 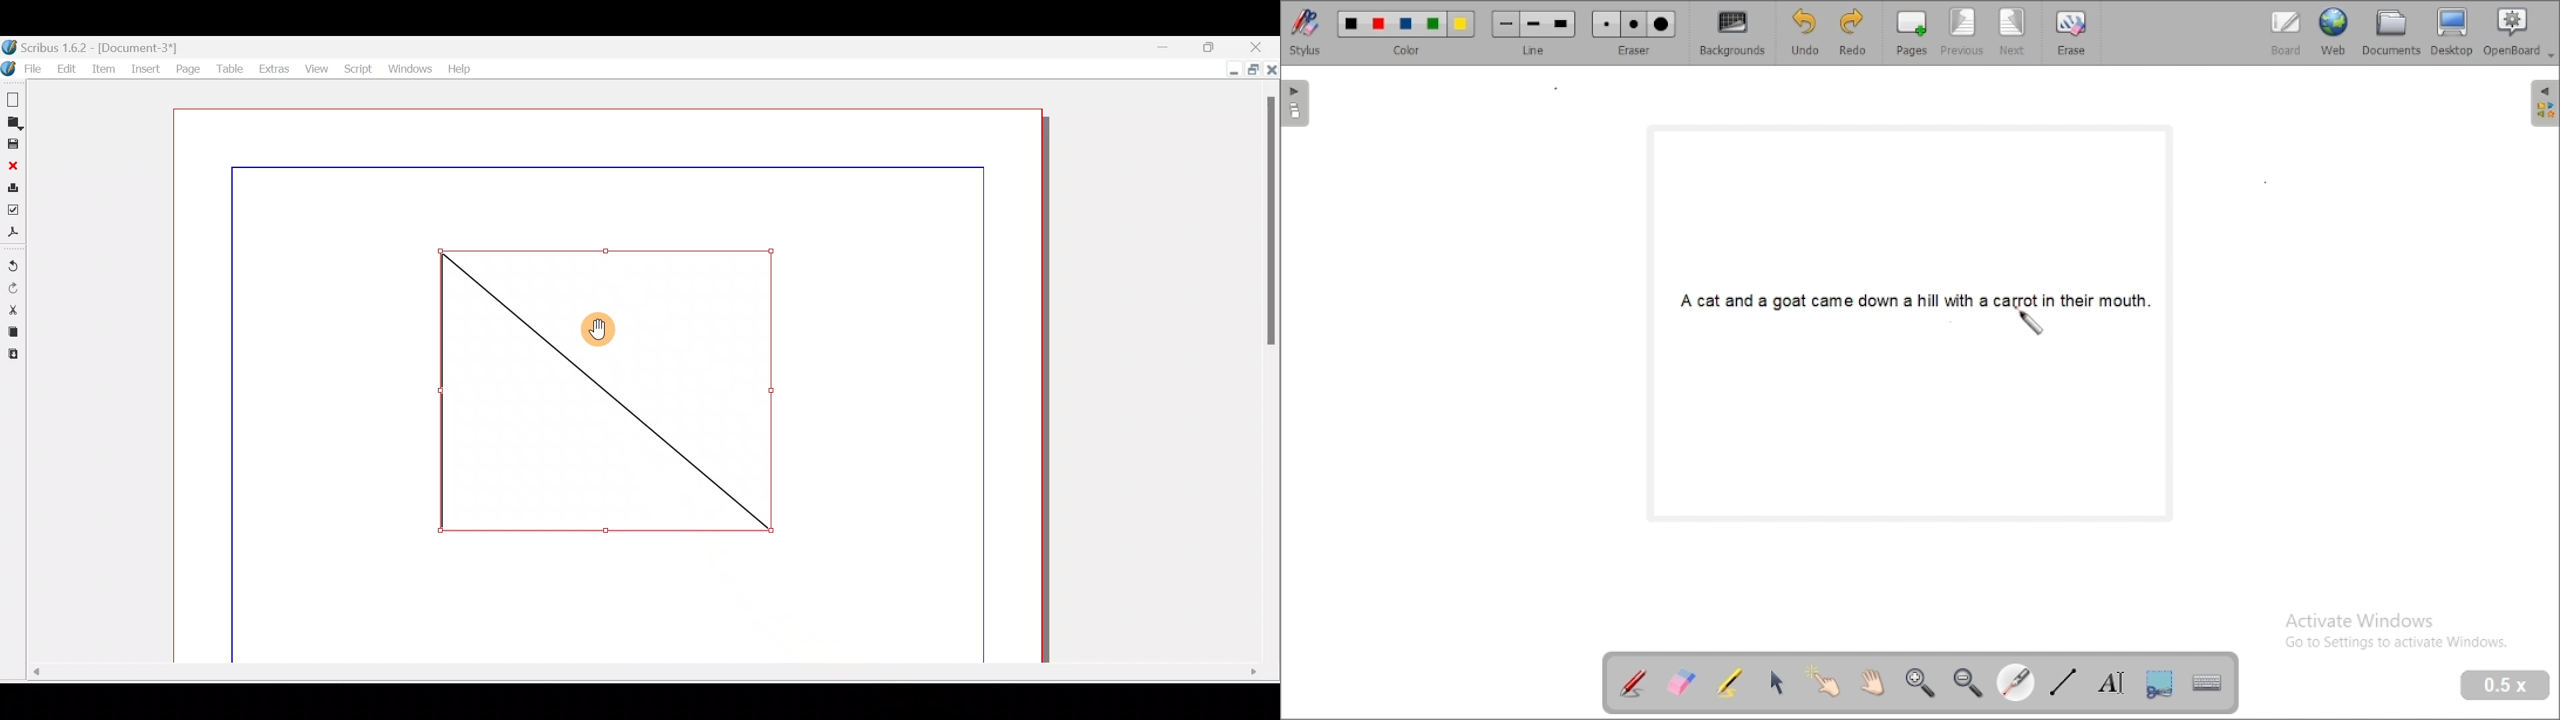 I want to click on File, so click(x=21, y=69).